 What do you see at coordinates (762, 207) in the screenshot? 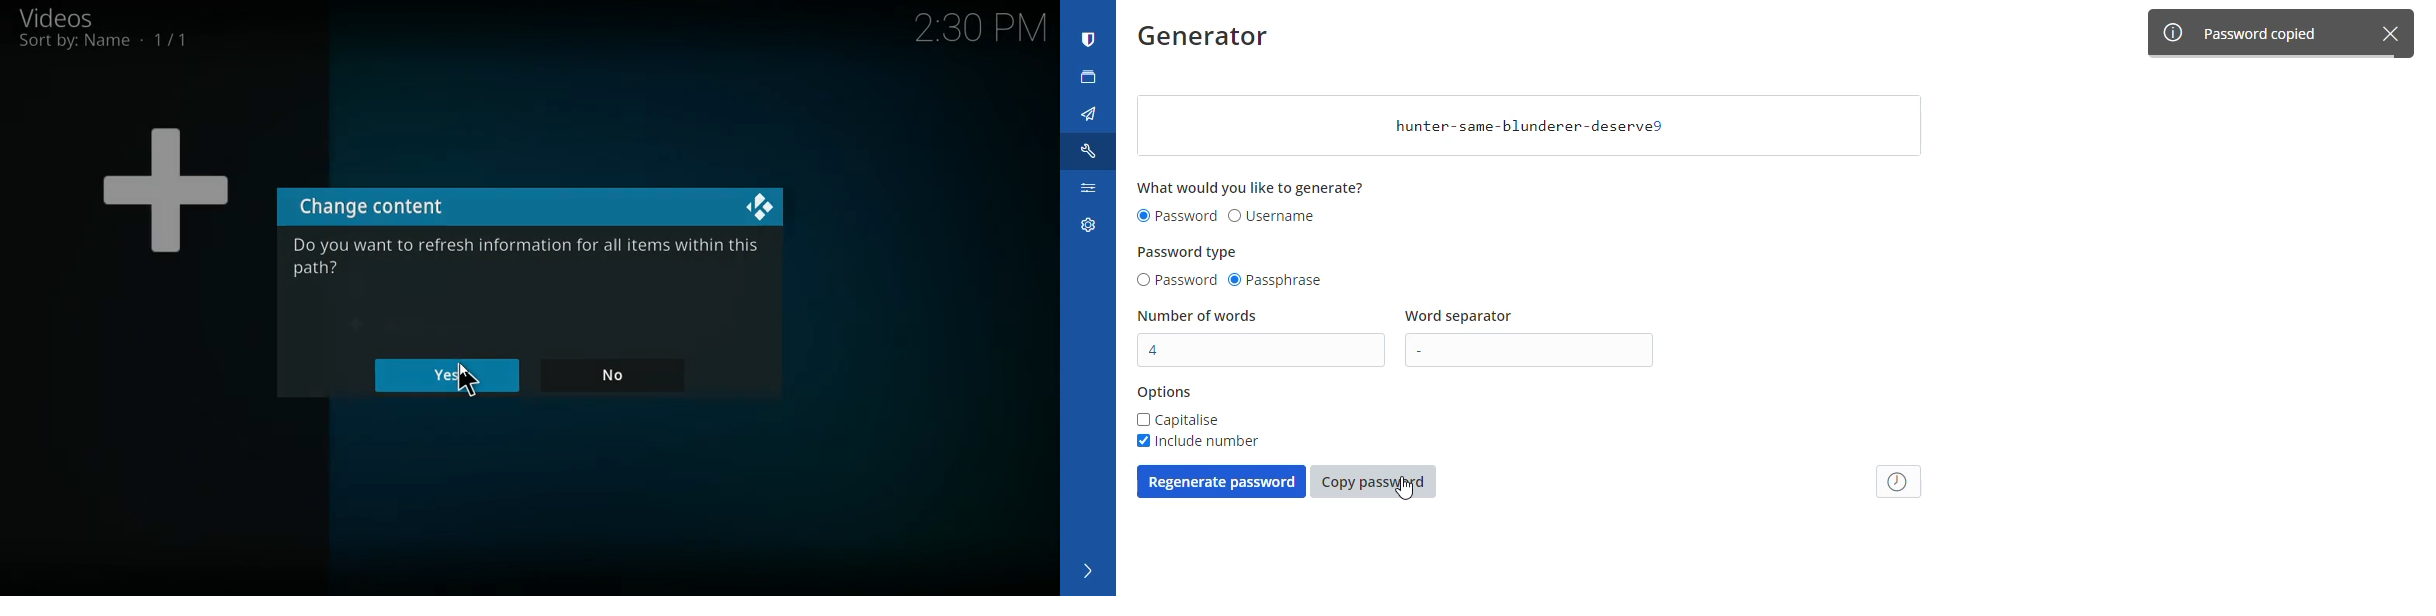
I see `kodi logo` at bounding box center [762, 207].